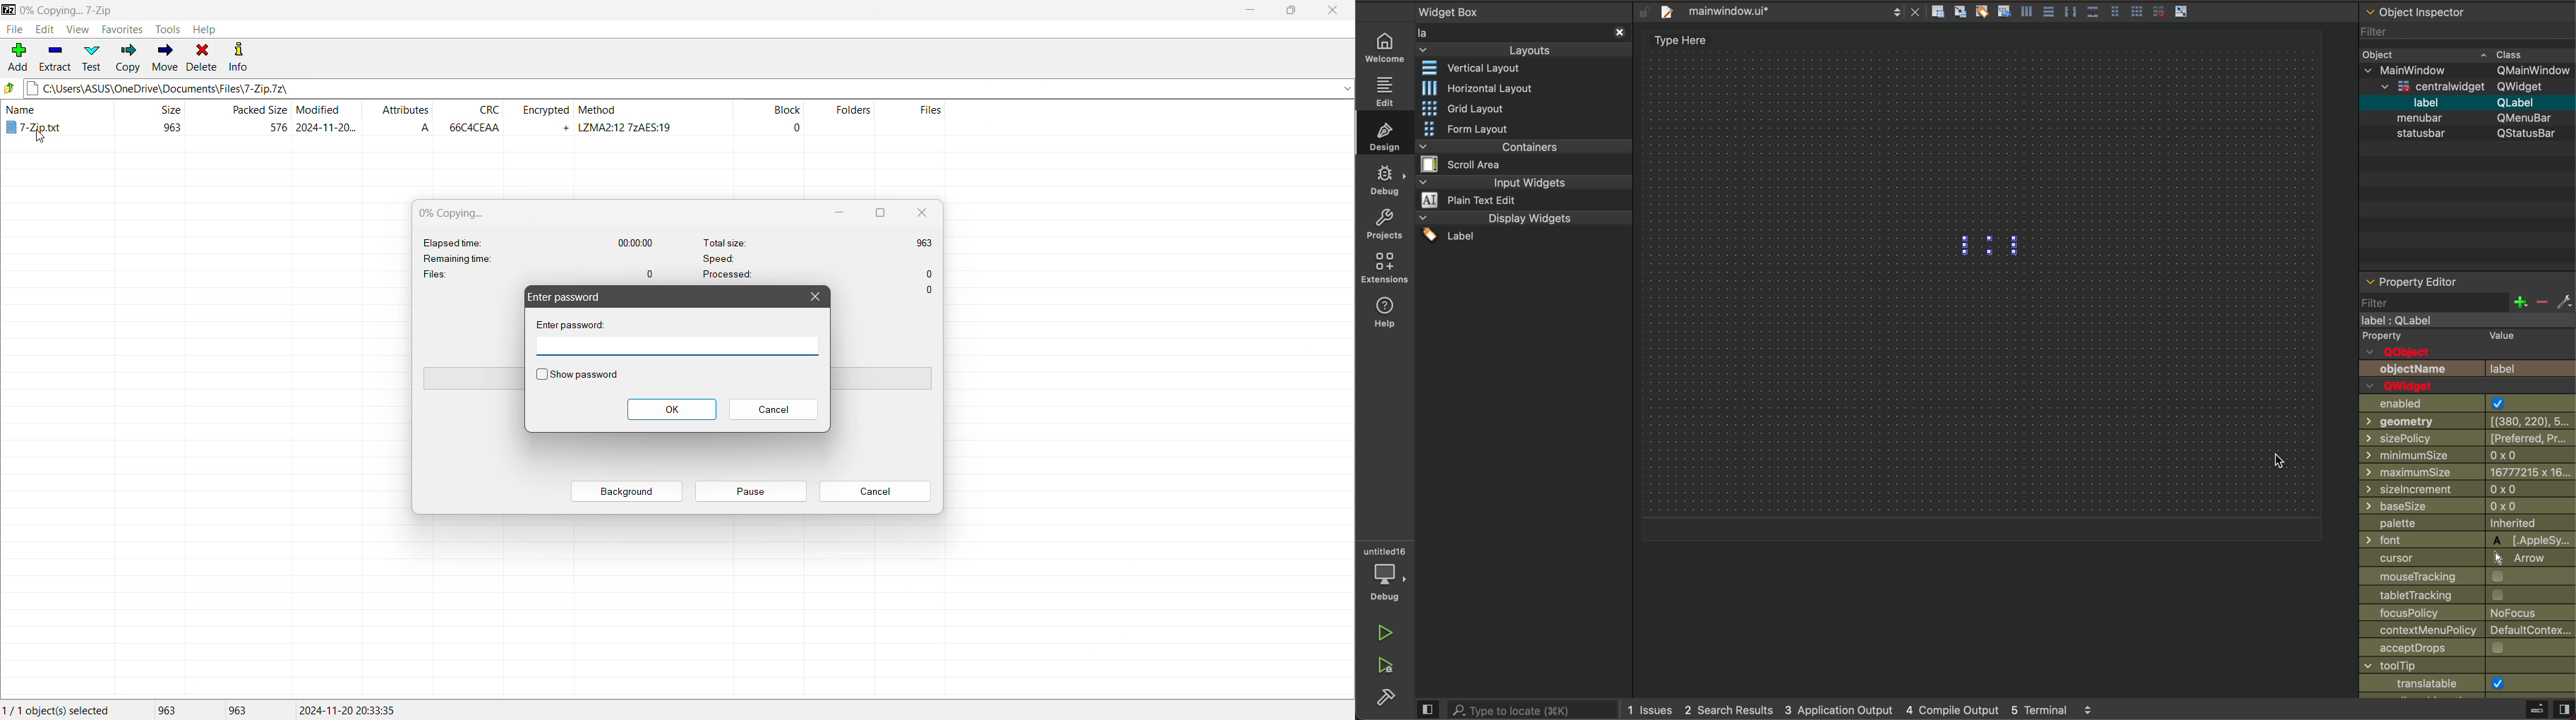  Describe the element at coordinates (628, 491) in the screenshot. I see `Background` at that location.